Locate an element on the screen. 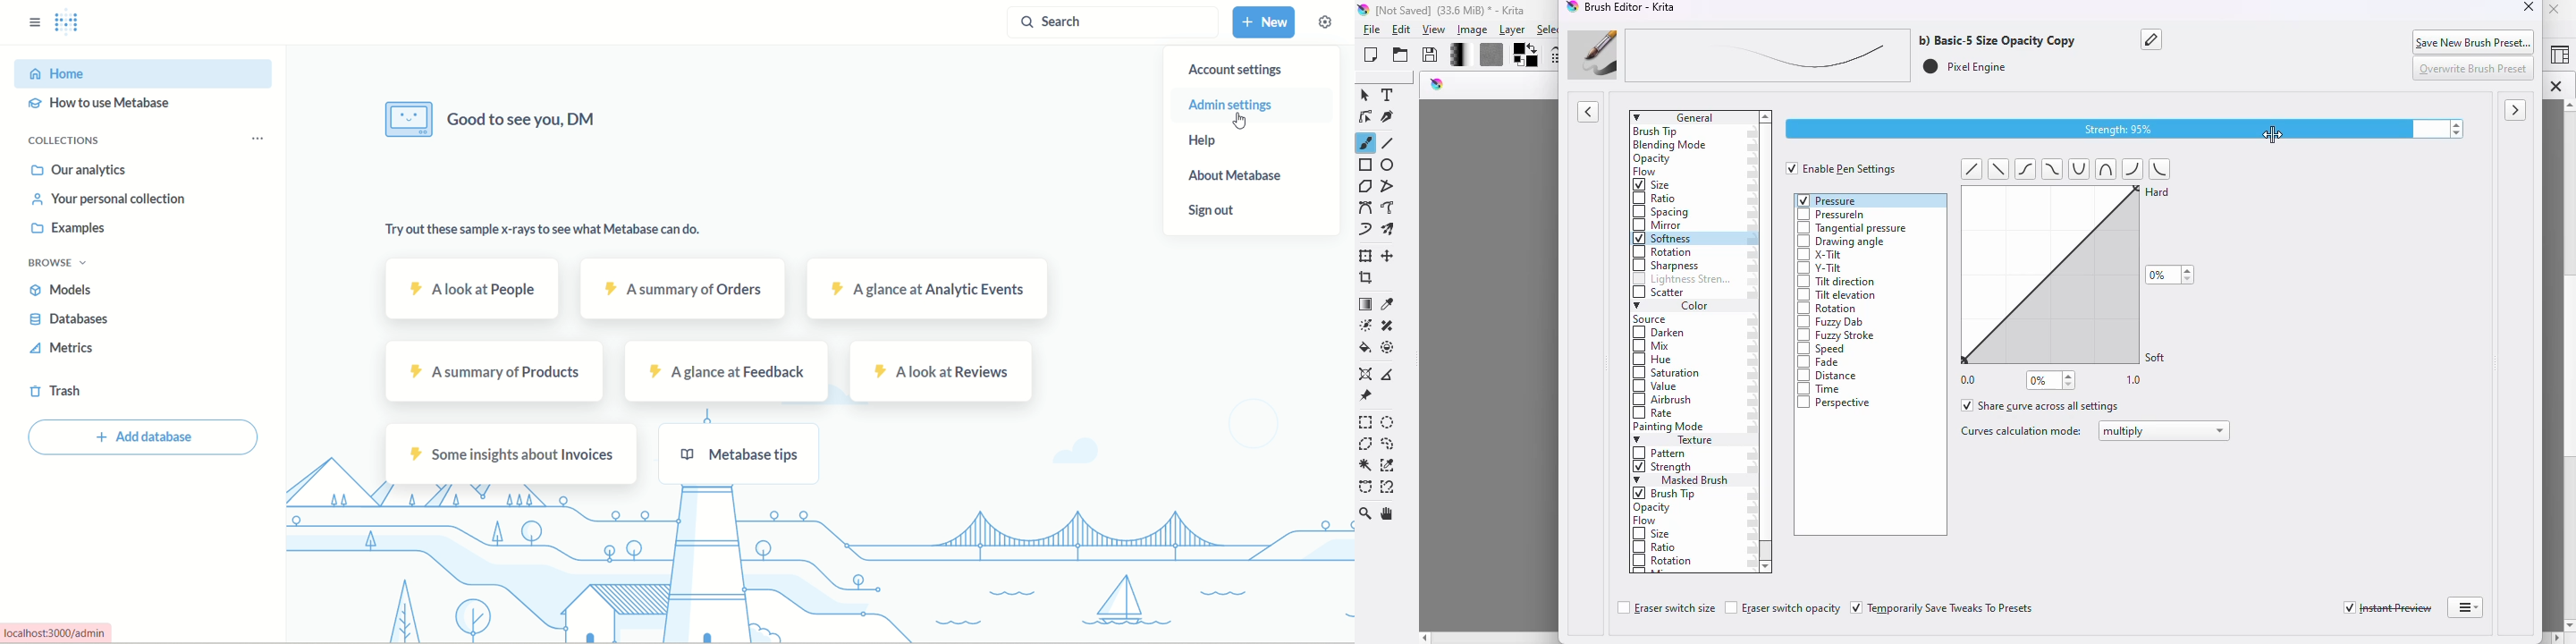 This screenshot has height=644, width=2576. view is located at coordinates (1435, 30).